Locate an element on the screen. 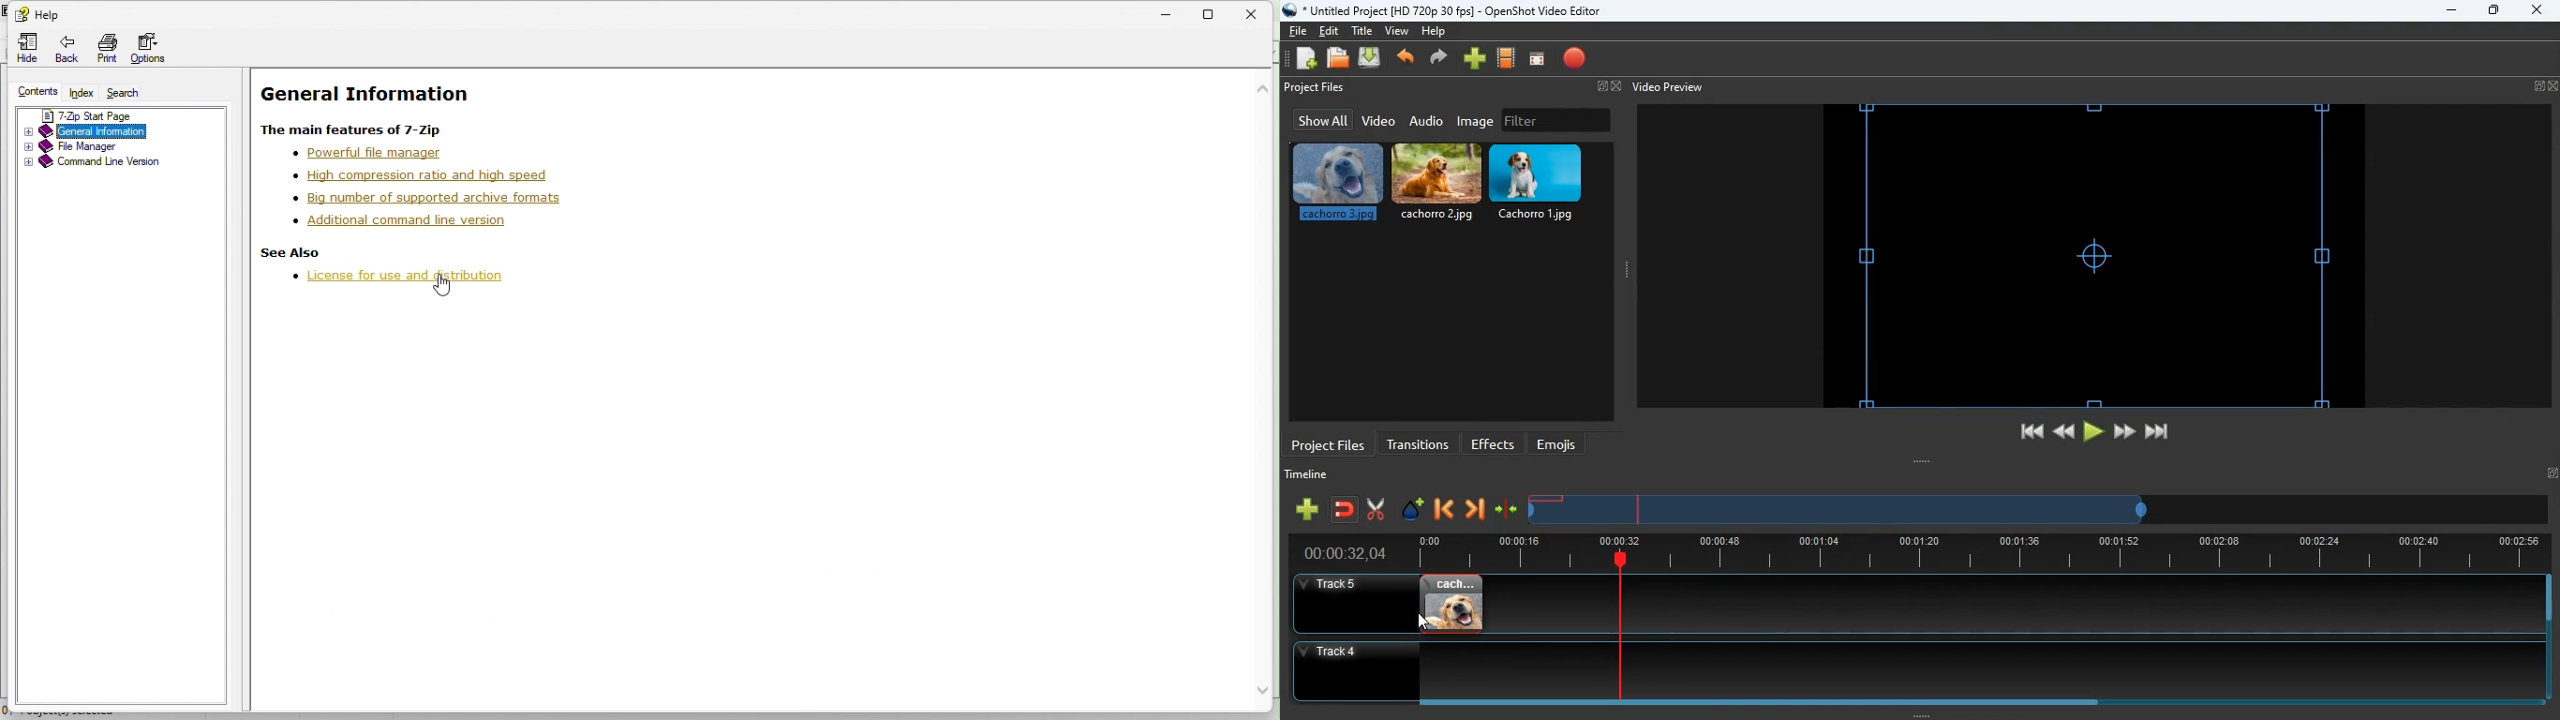 The height and width of the screenshot is (728, 2576). forward is located at coordinates (2125, 432).